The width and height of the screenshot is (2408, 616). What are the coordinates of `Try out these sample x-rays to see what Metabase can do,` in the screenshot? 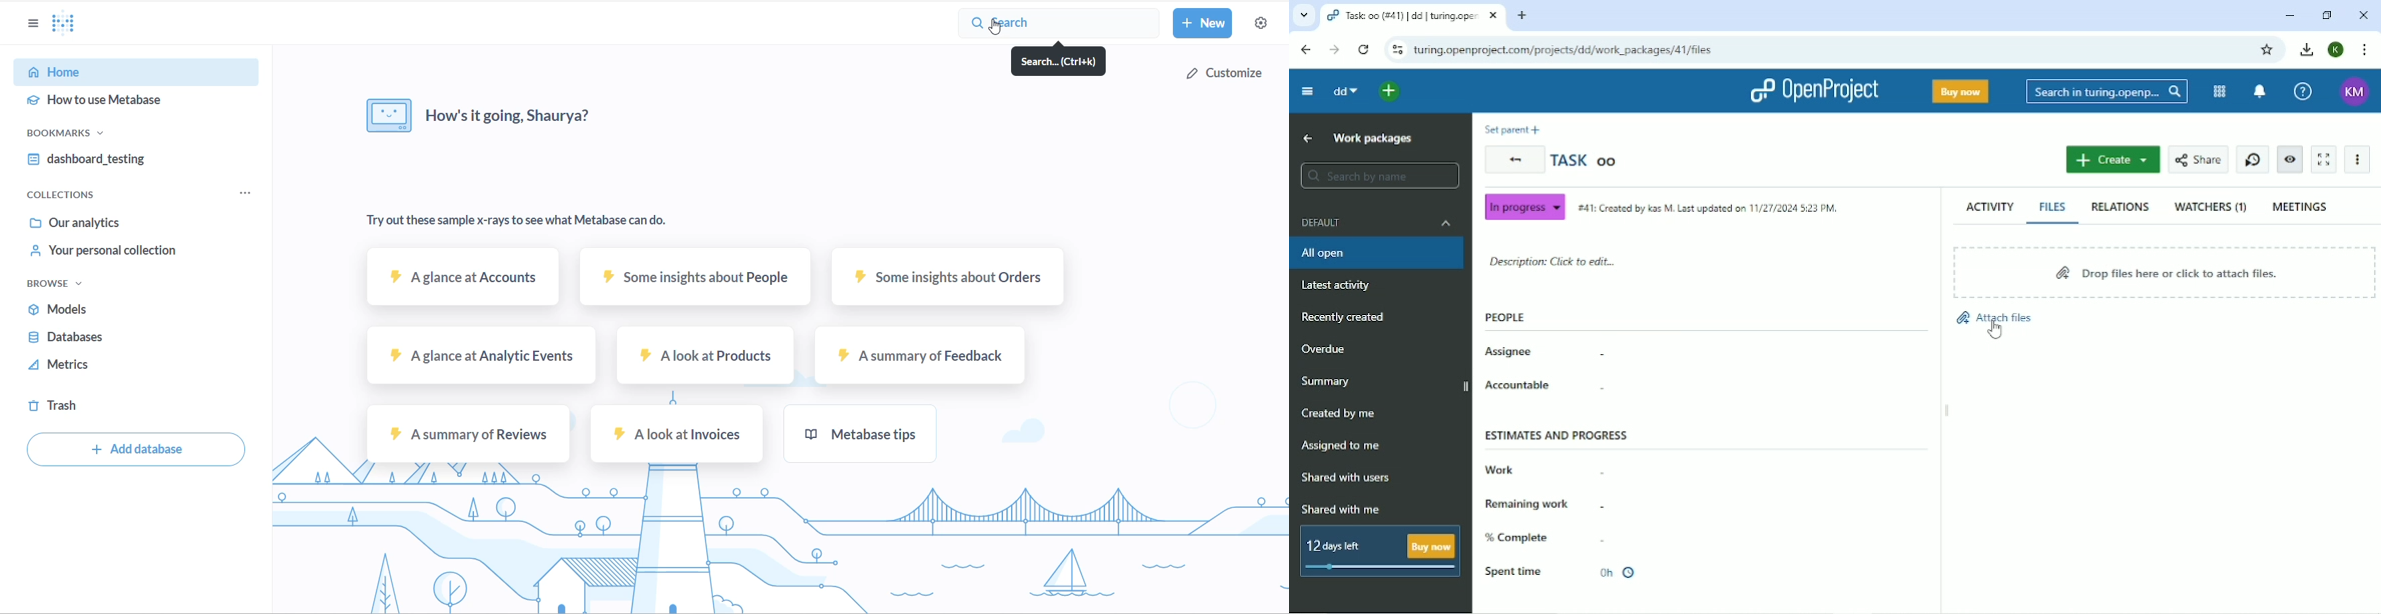 It's located at (539, 222).